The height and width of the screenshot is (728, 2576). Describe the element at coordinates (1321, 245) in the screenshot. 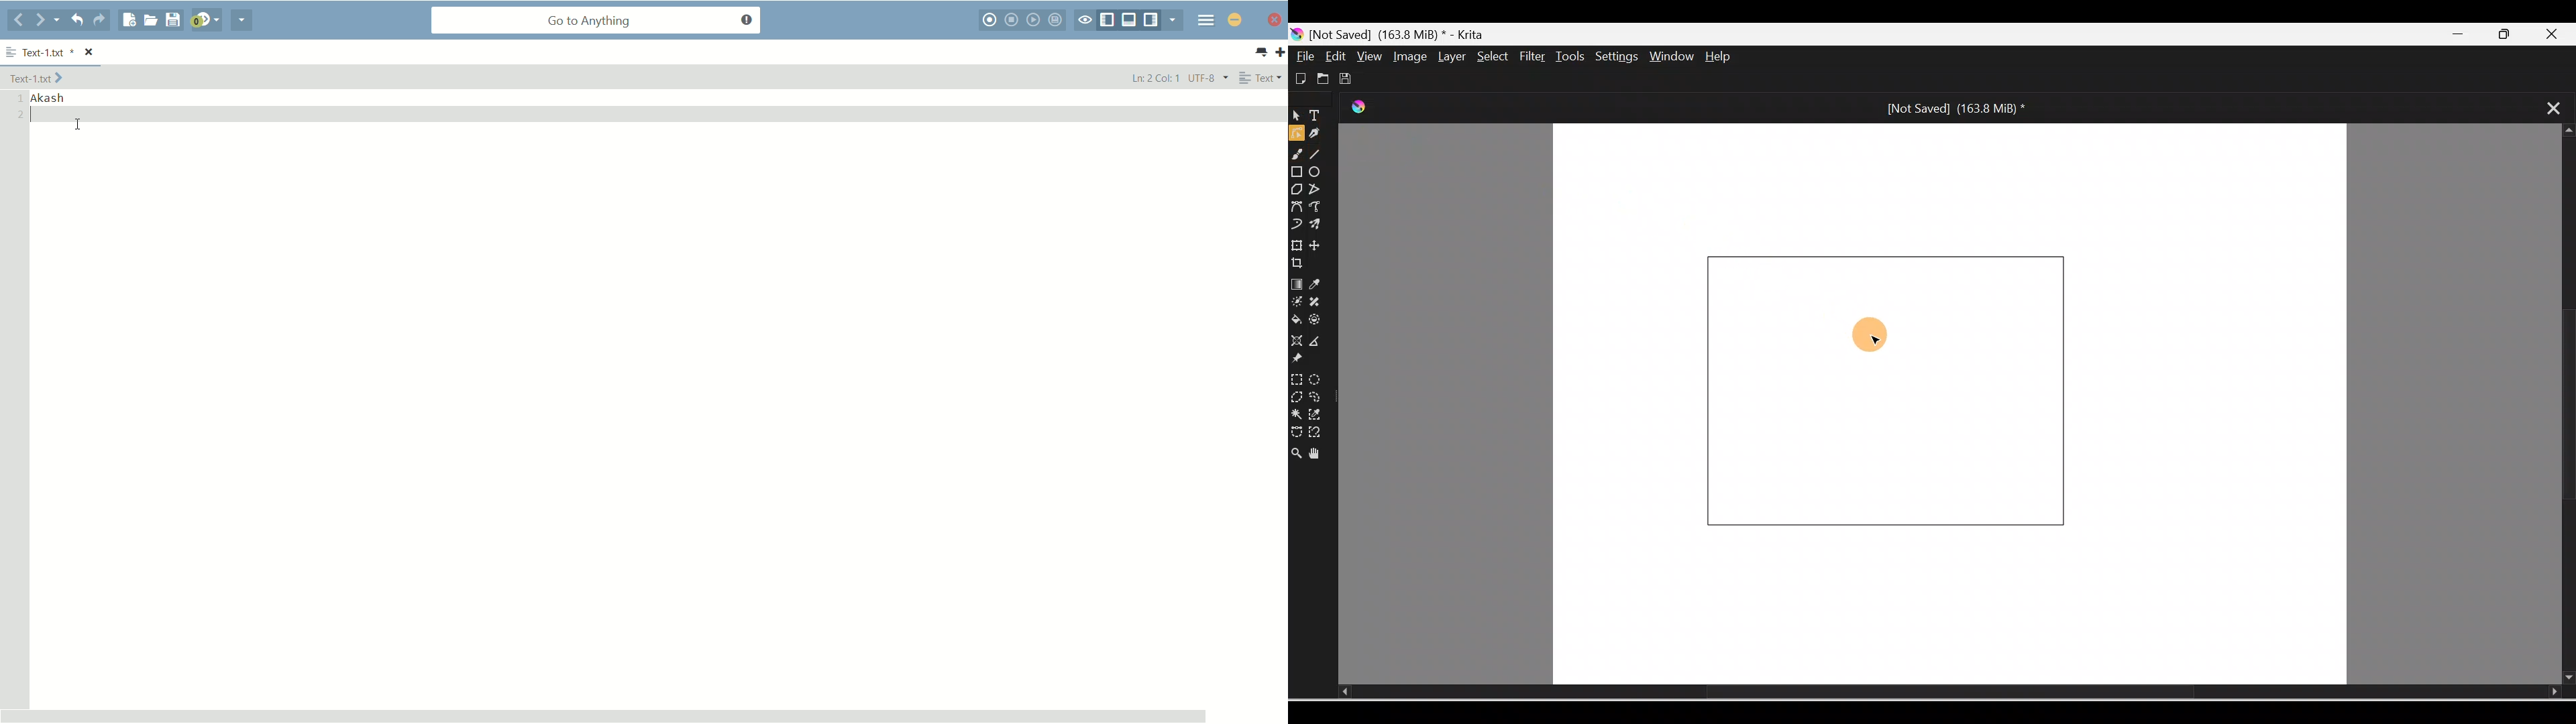

I see `Move a layer` at that location.